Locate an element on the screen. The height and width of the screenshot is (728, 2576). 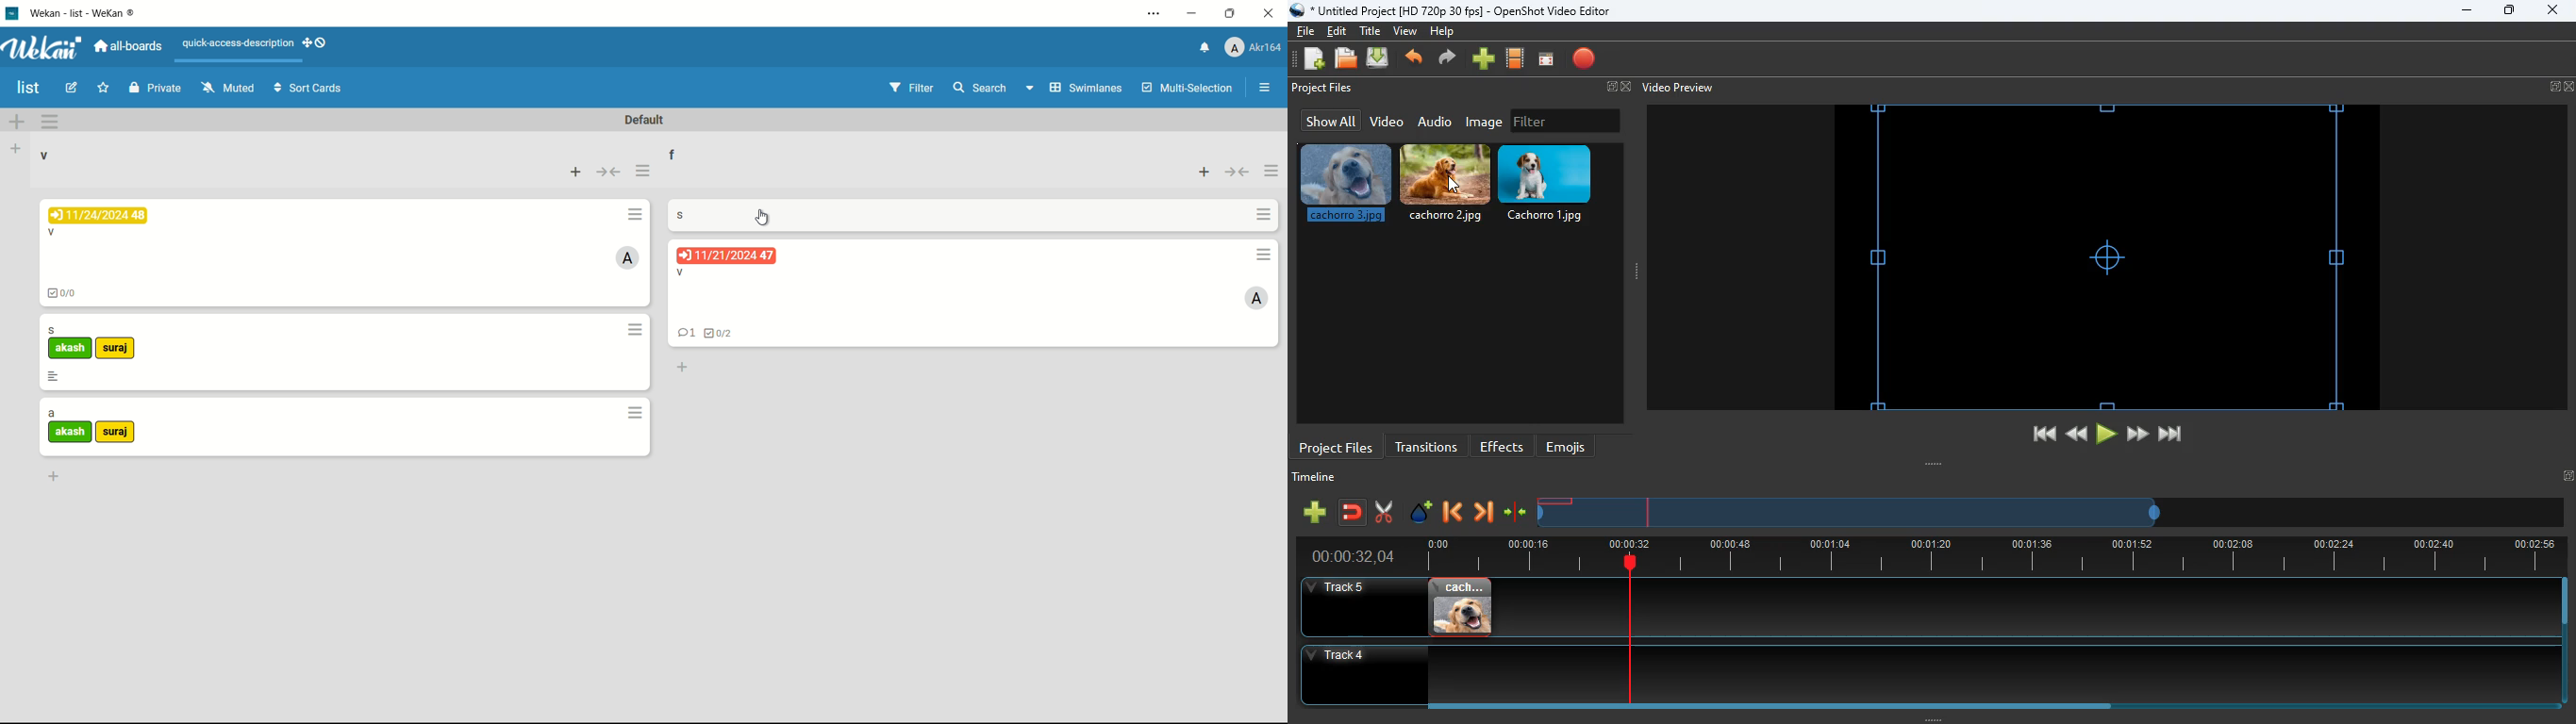
time is located at coordinates (1345, 556).